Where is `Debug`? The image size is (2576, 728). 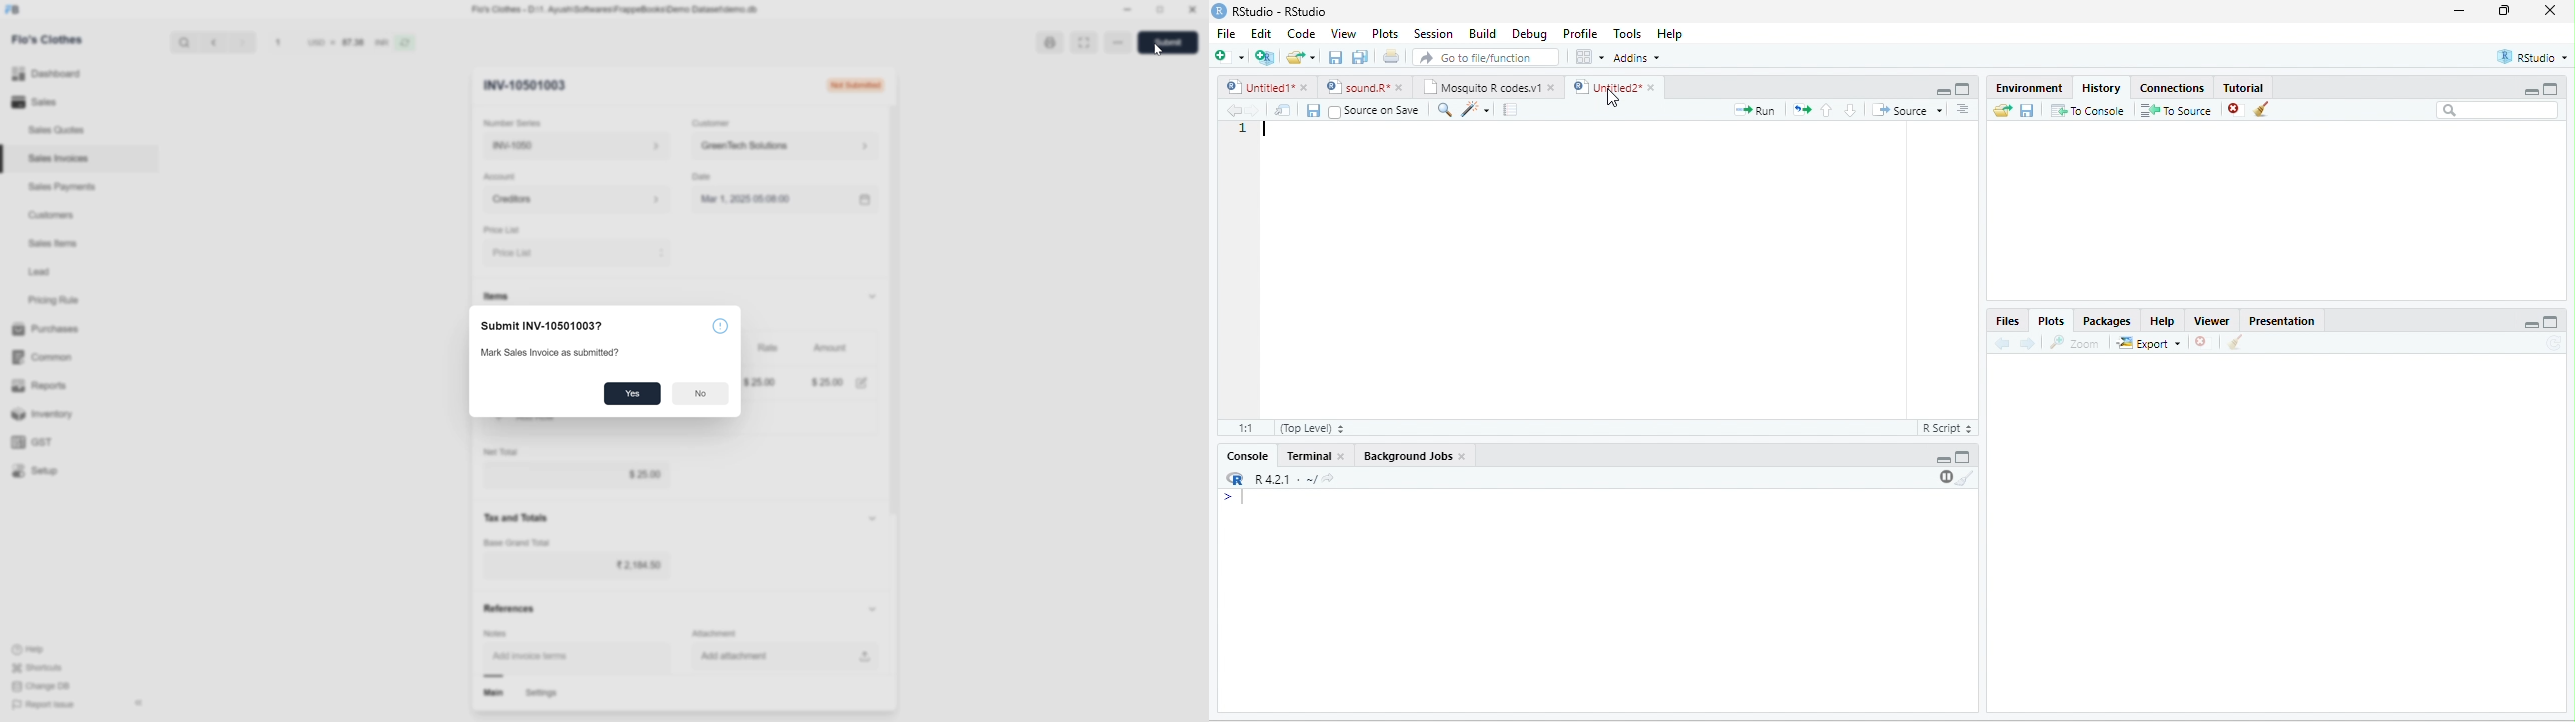
Debug is located at coordinates (1533, 35).